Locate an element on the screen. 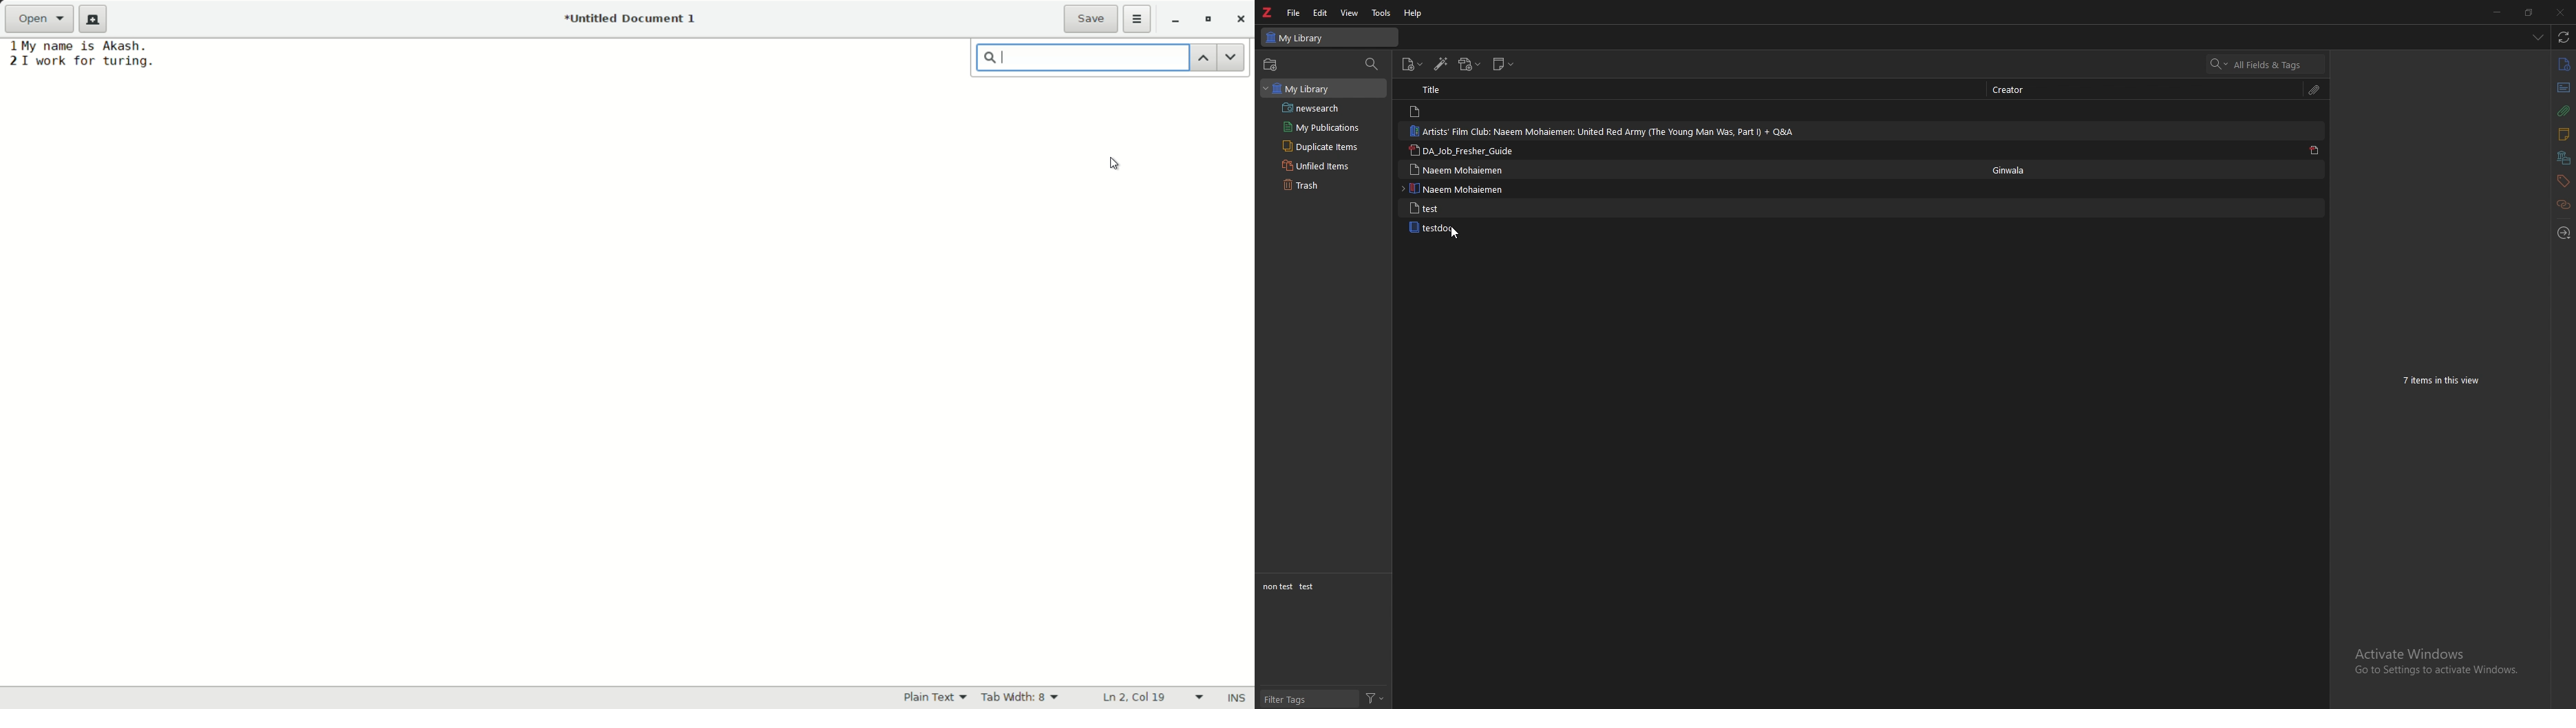 Image resolution: width=2576 pixels, height=728 pixels. abstract is located at coordinates (2562, 89).